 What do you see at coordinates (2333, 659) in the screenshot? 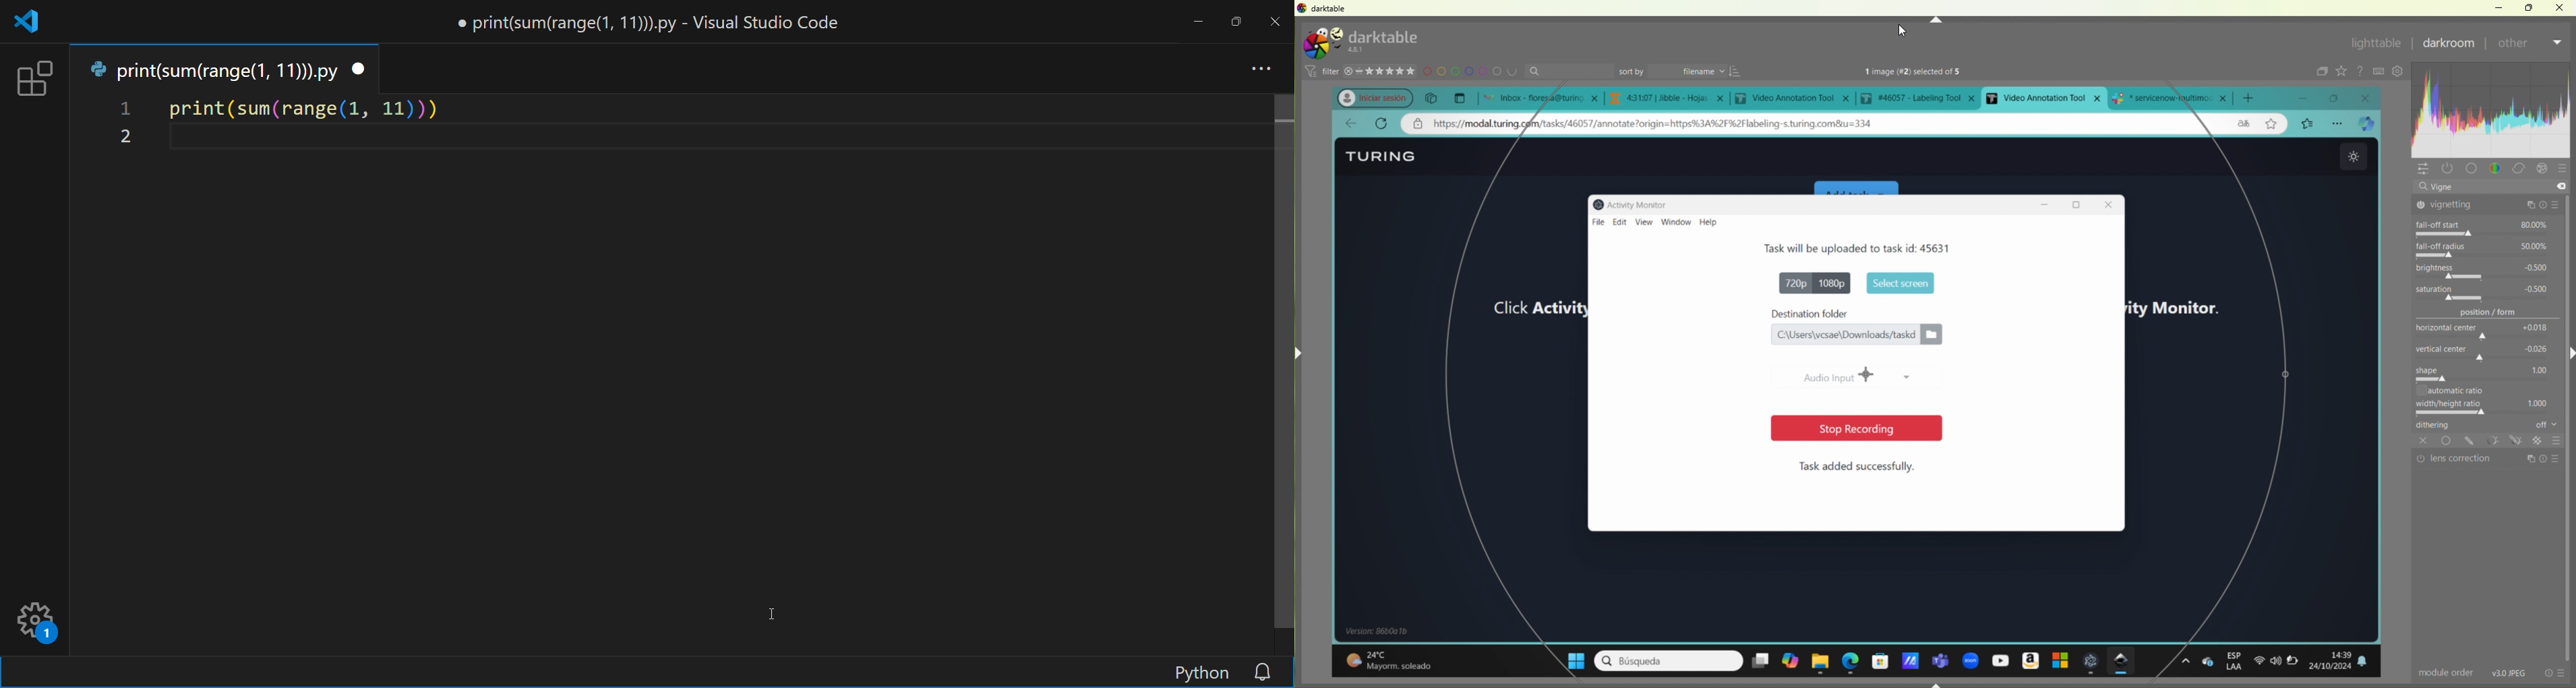
I see `date and time` at bounding box center [2333, 659].